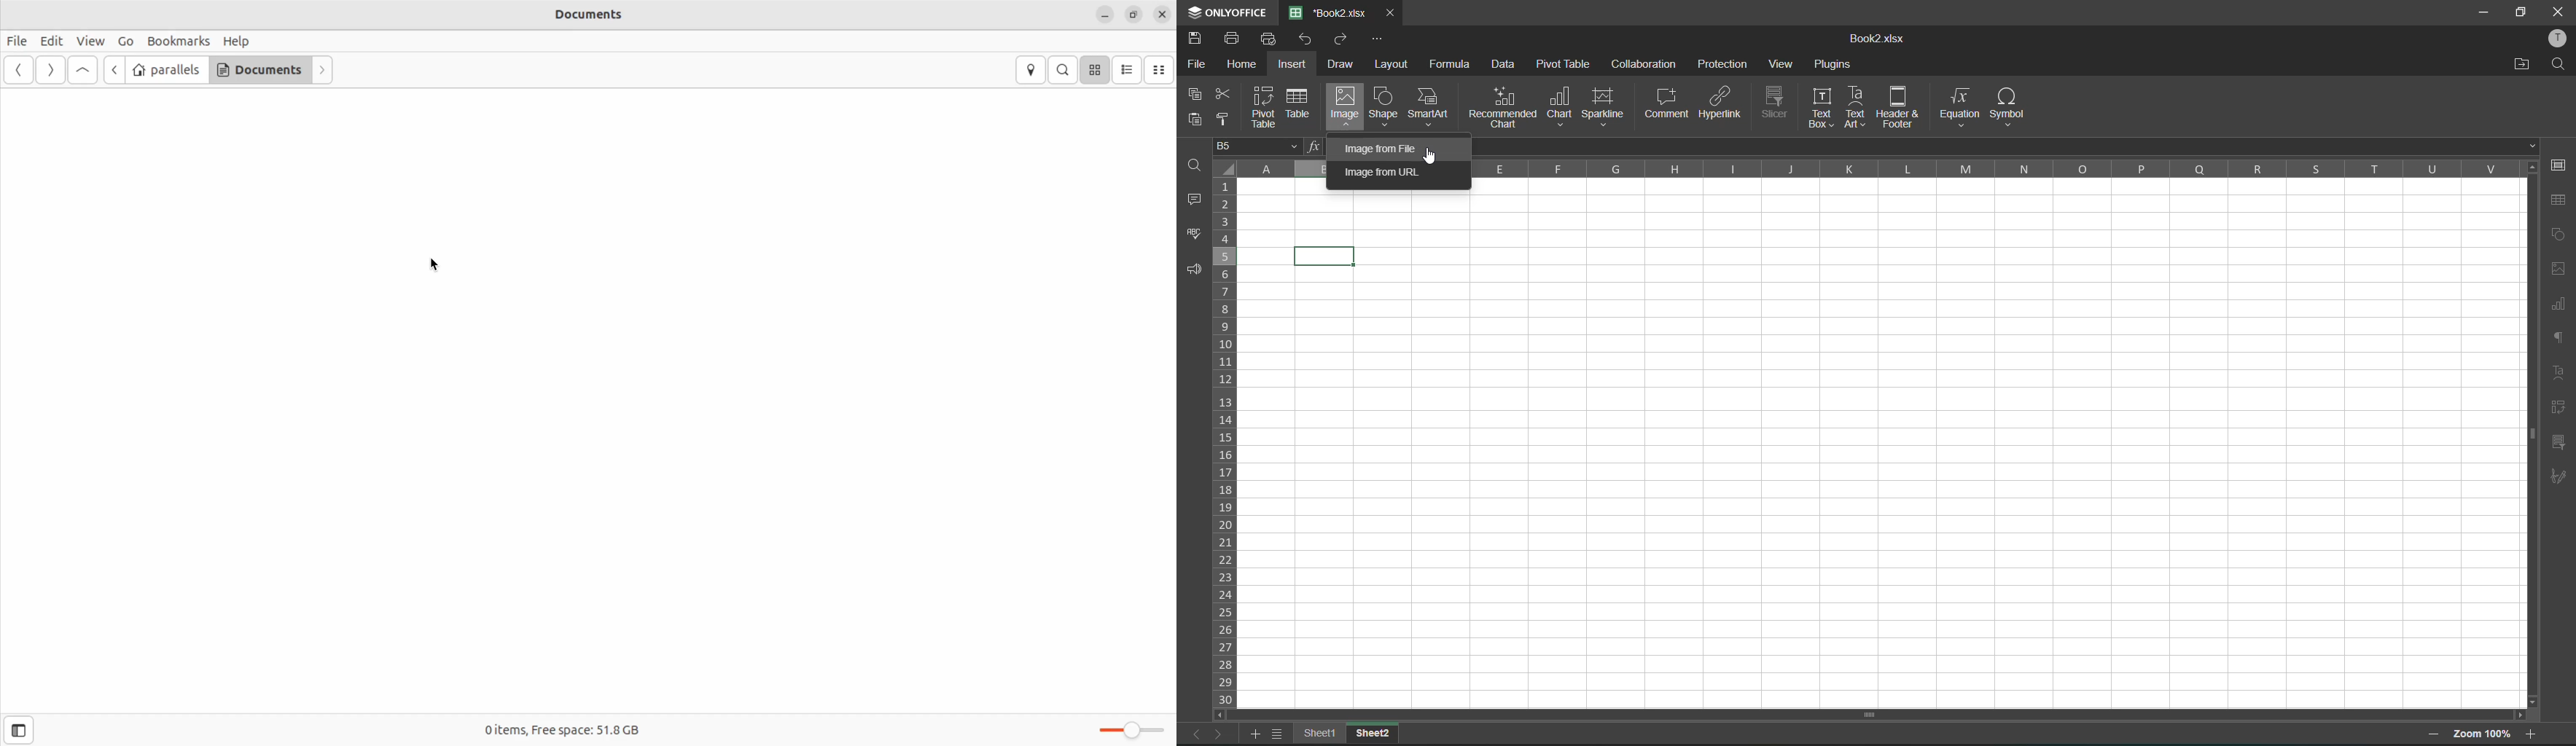 This screenshot has width=2576, height=756. Describe the element at coordinates (1281, 734) in the screenshot. I see `sheet list` at that location.